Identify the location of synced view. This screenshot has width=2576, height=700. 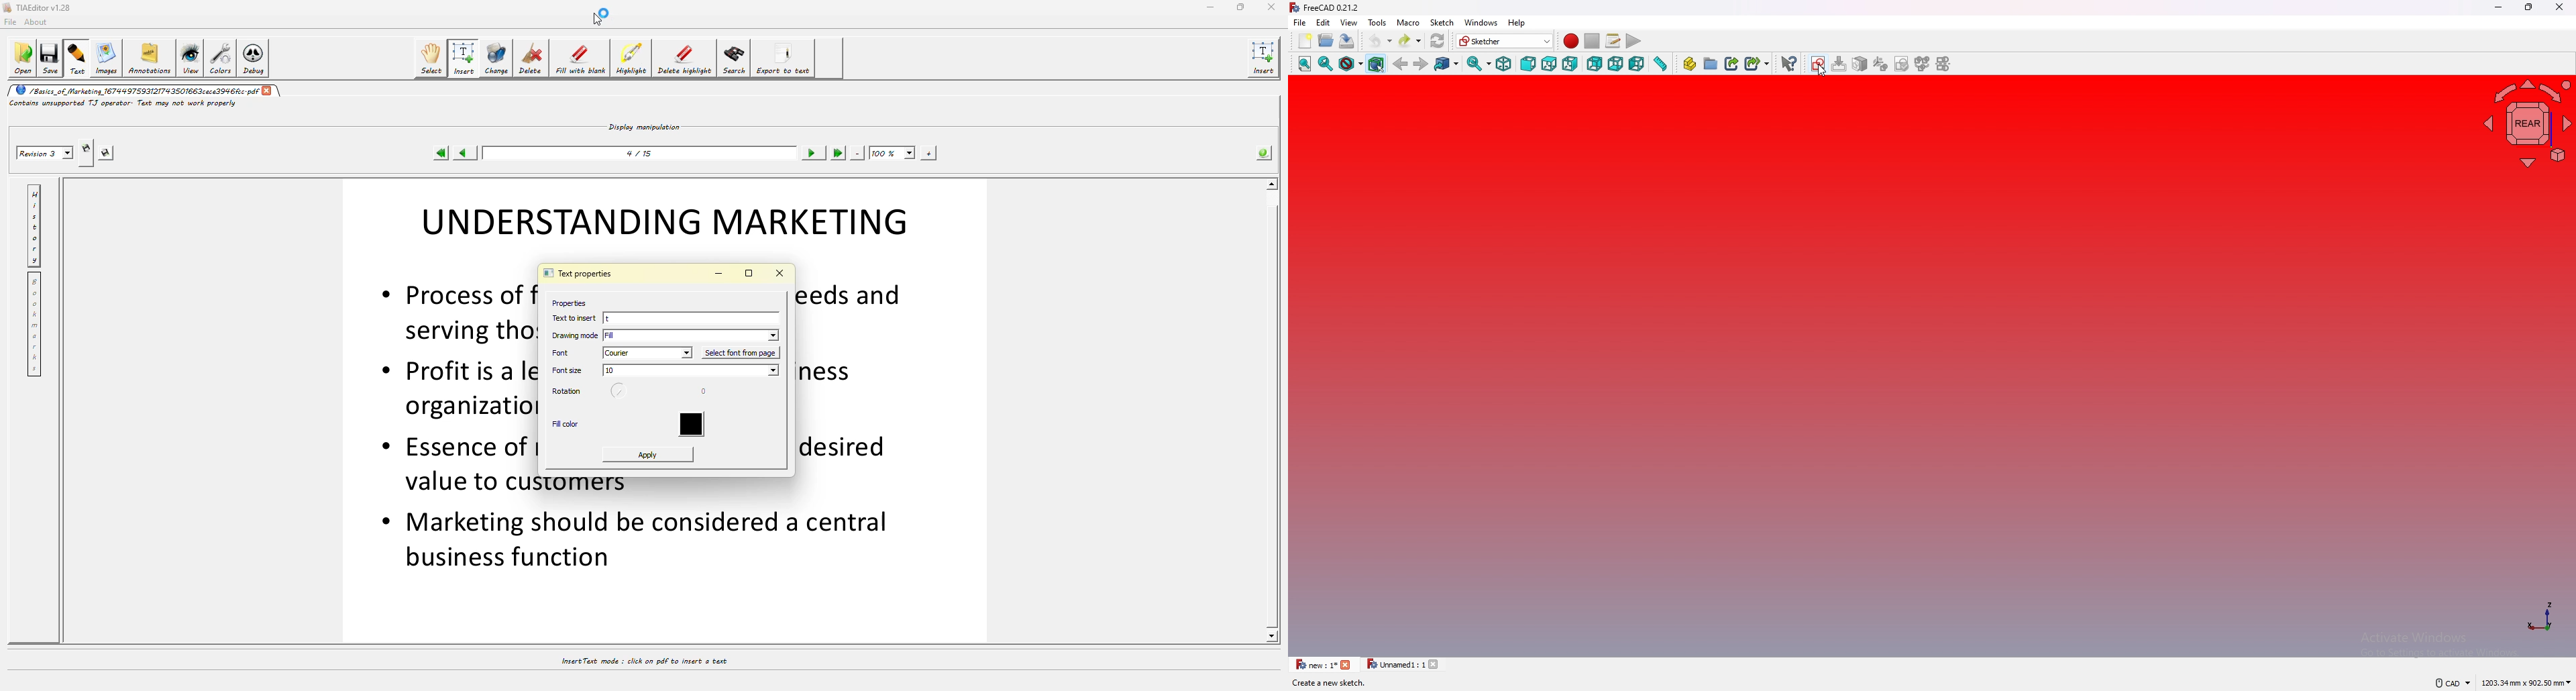
(1479, 63).